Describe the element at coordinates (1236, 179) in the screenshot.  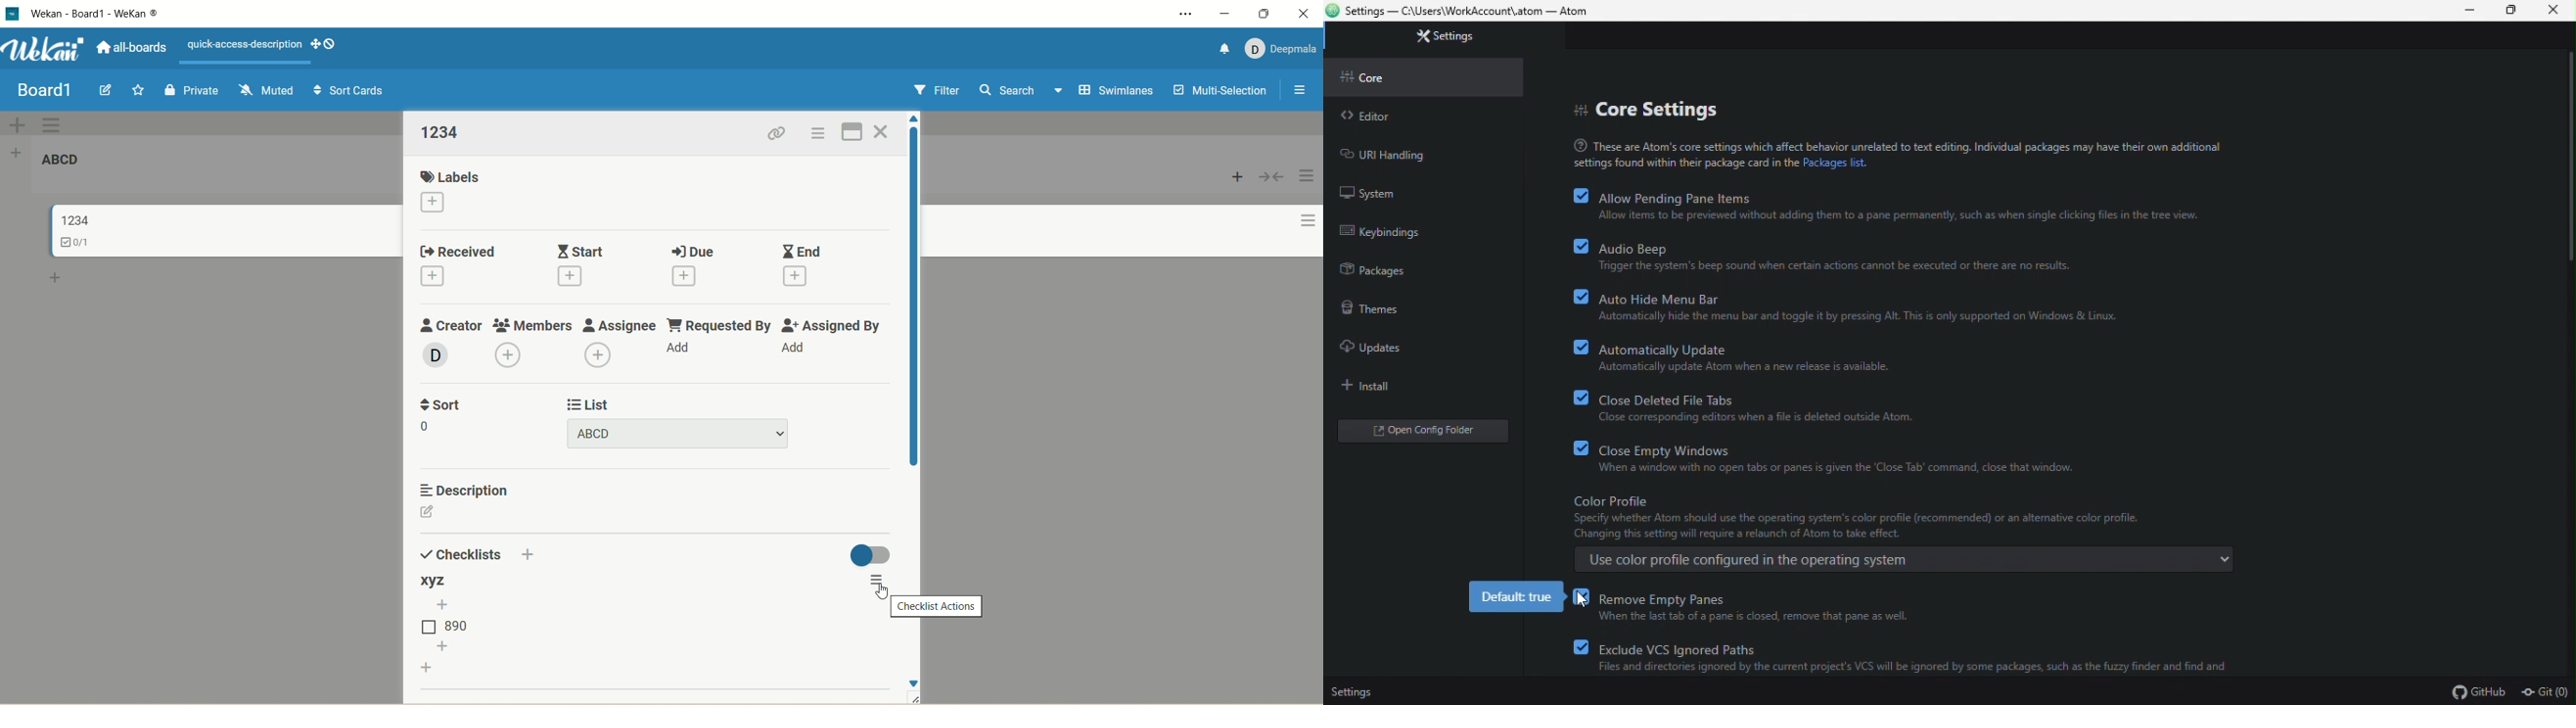
I see `add card` at that location.